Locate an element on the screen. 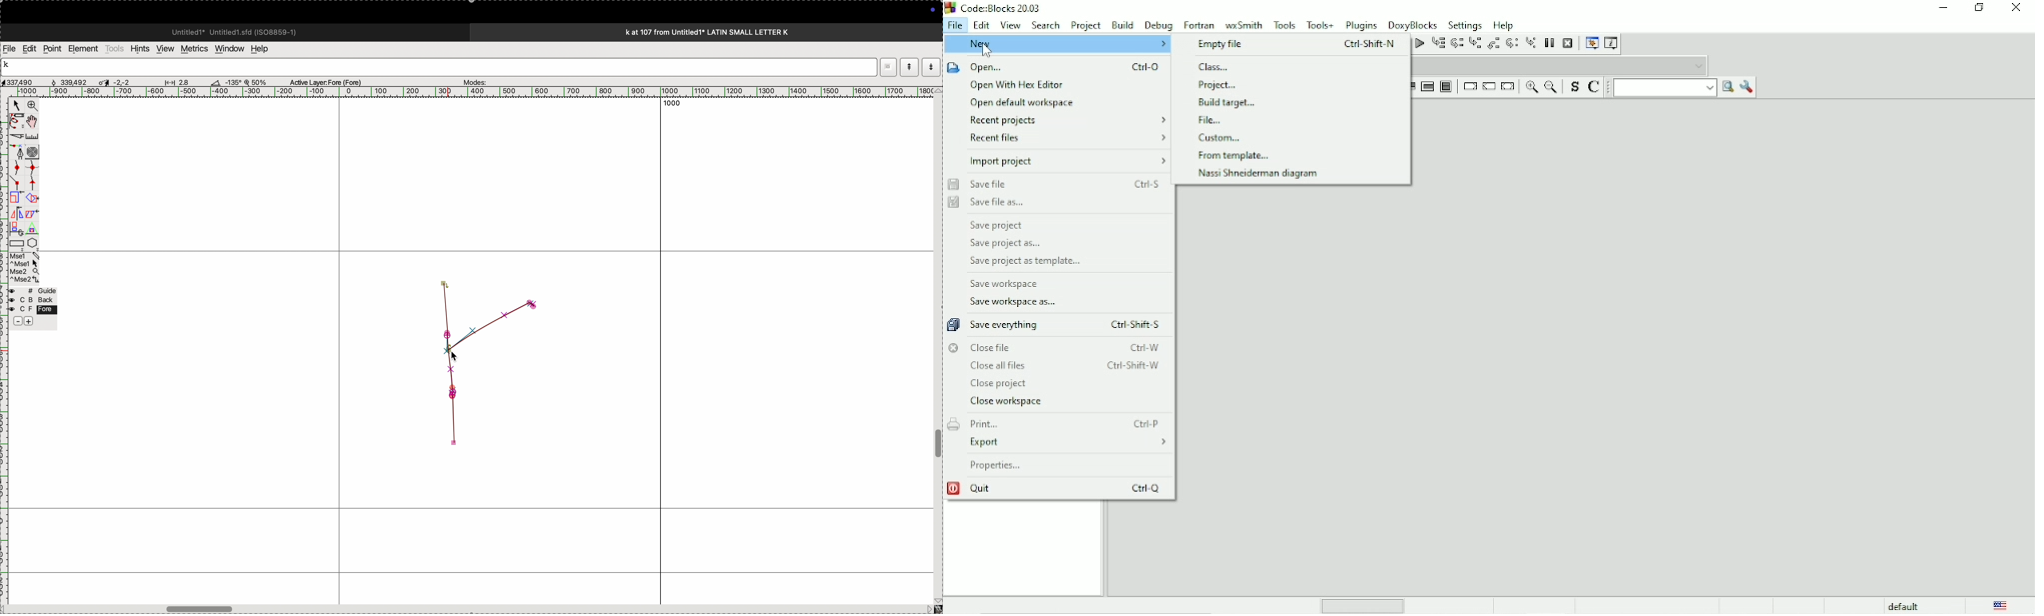 The width and height of the screenshot is (2044, 616). Open with hex editor is located at coordinates (1017, 85).